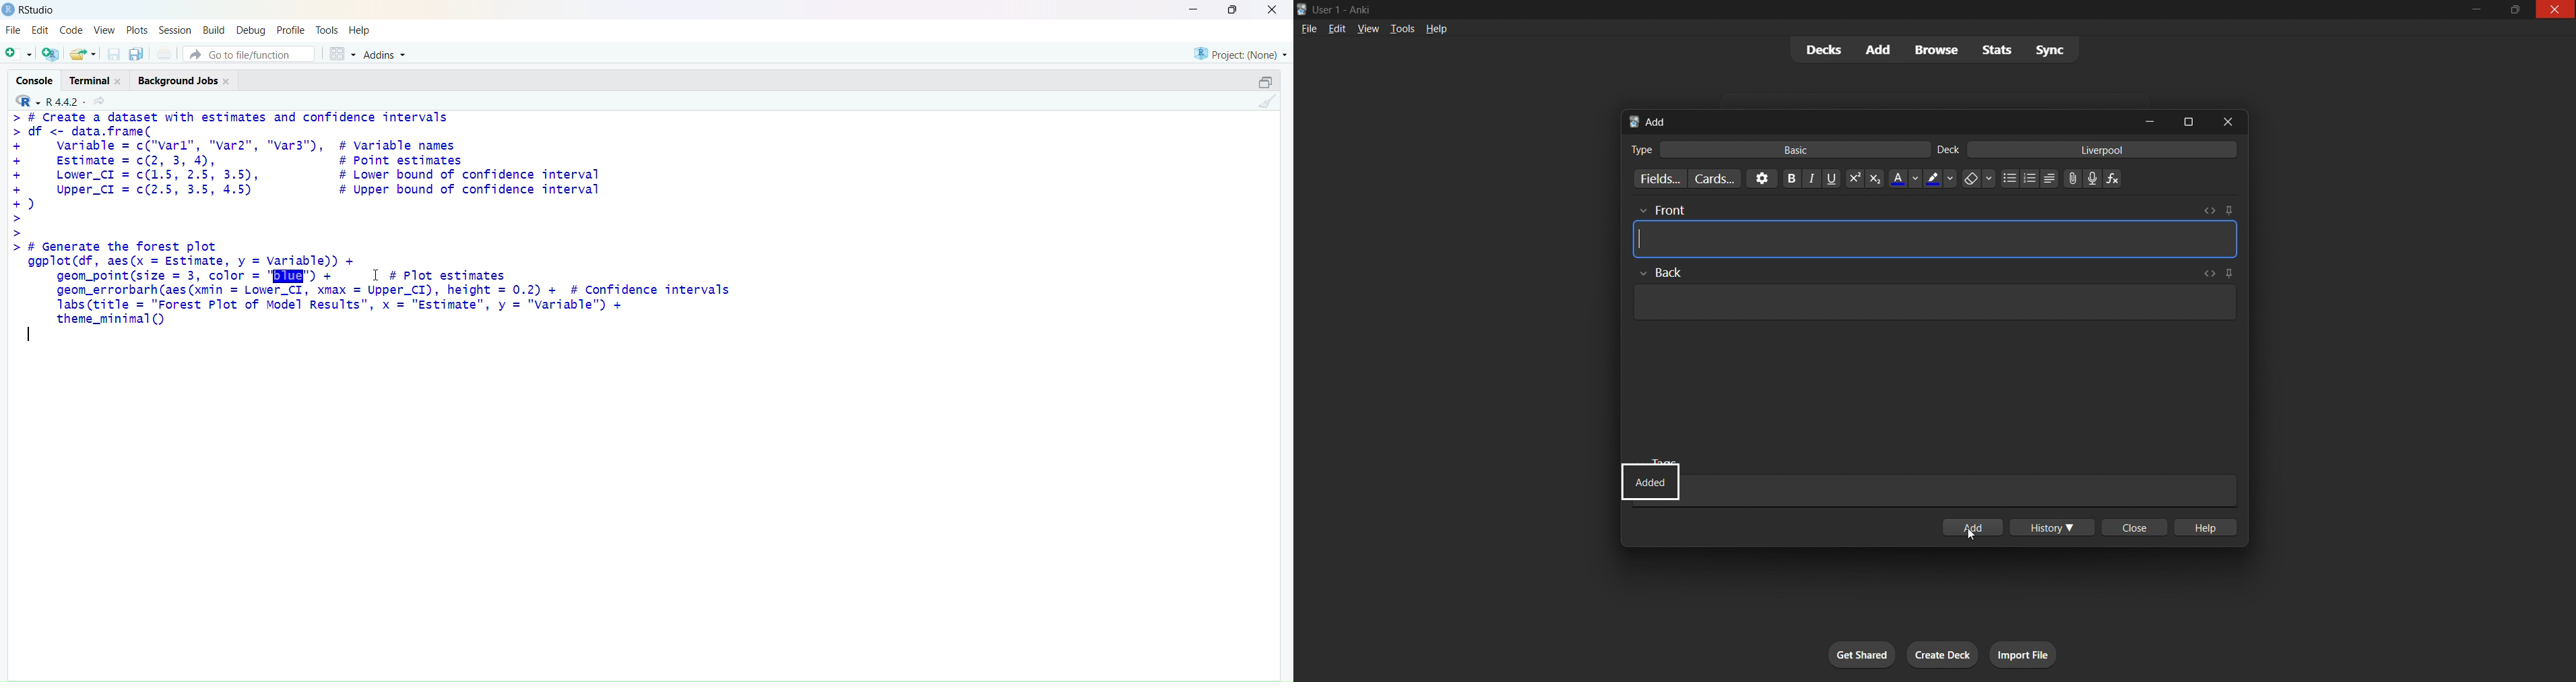 The width and height of the screenshot is (2576, 700). I want to click on open existing file, so click(82, 53).